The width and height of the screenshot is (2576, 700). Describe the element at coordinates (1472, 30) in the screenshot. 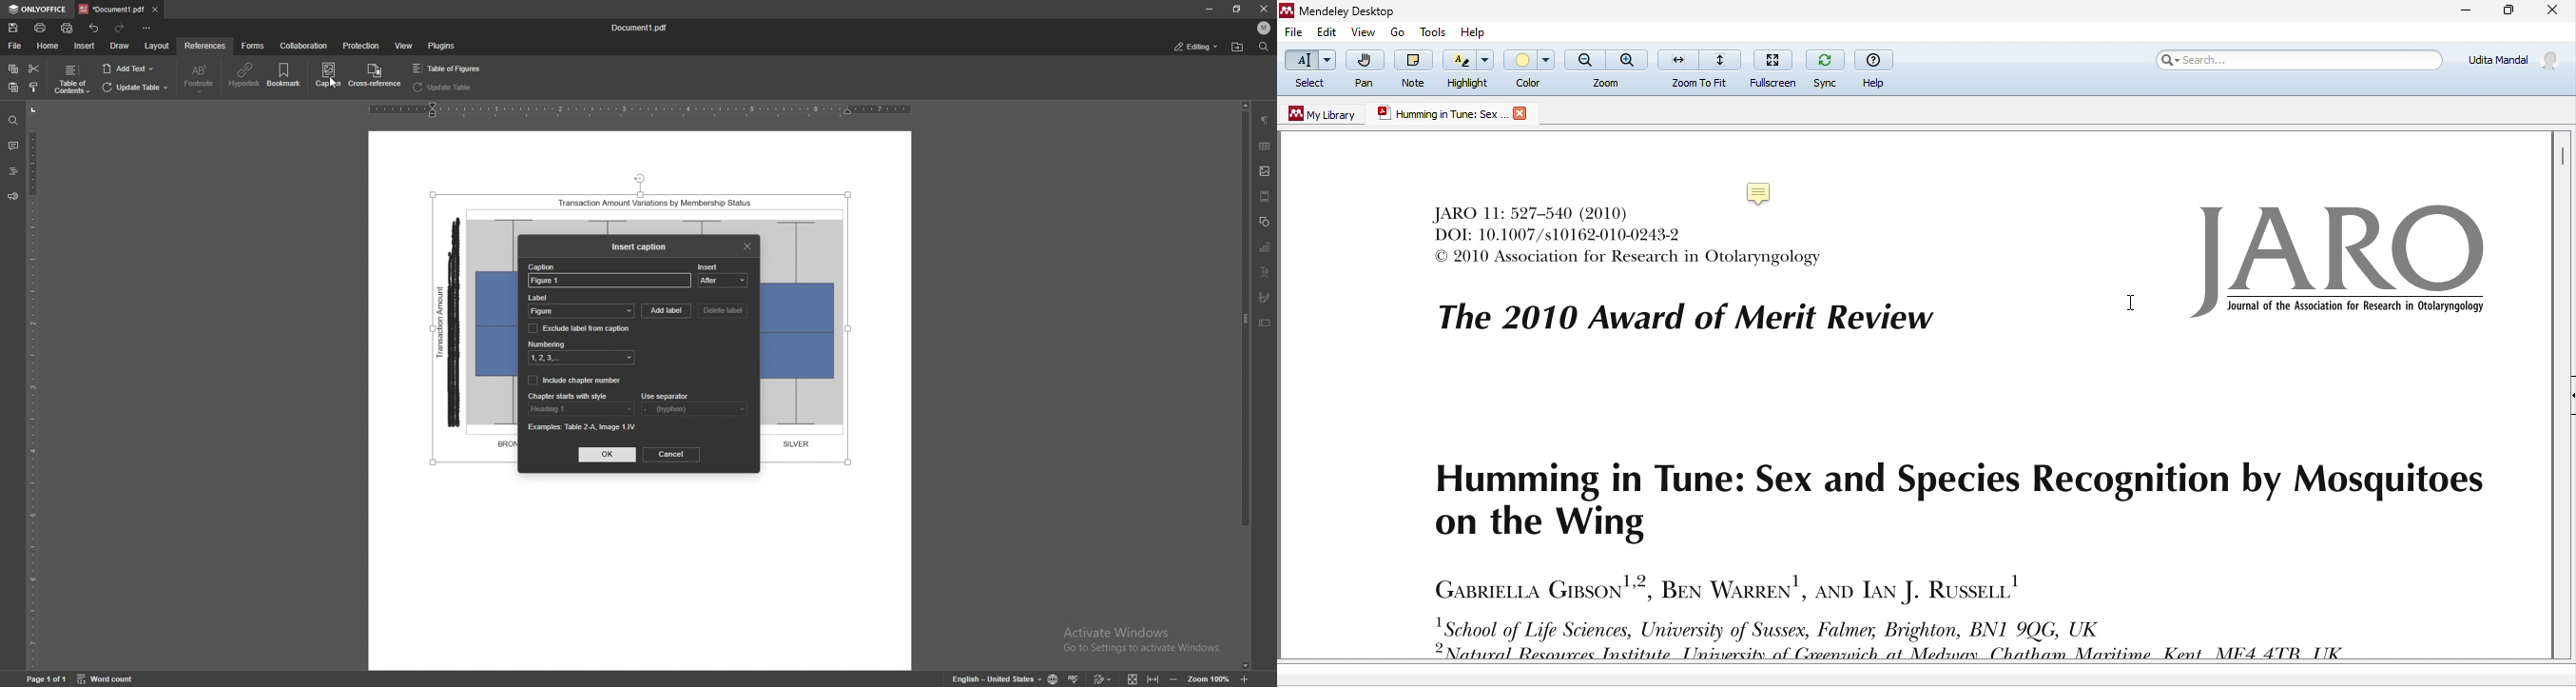

I see `help` at that location.